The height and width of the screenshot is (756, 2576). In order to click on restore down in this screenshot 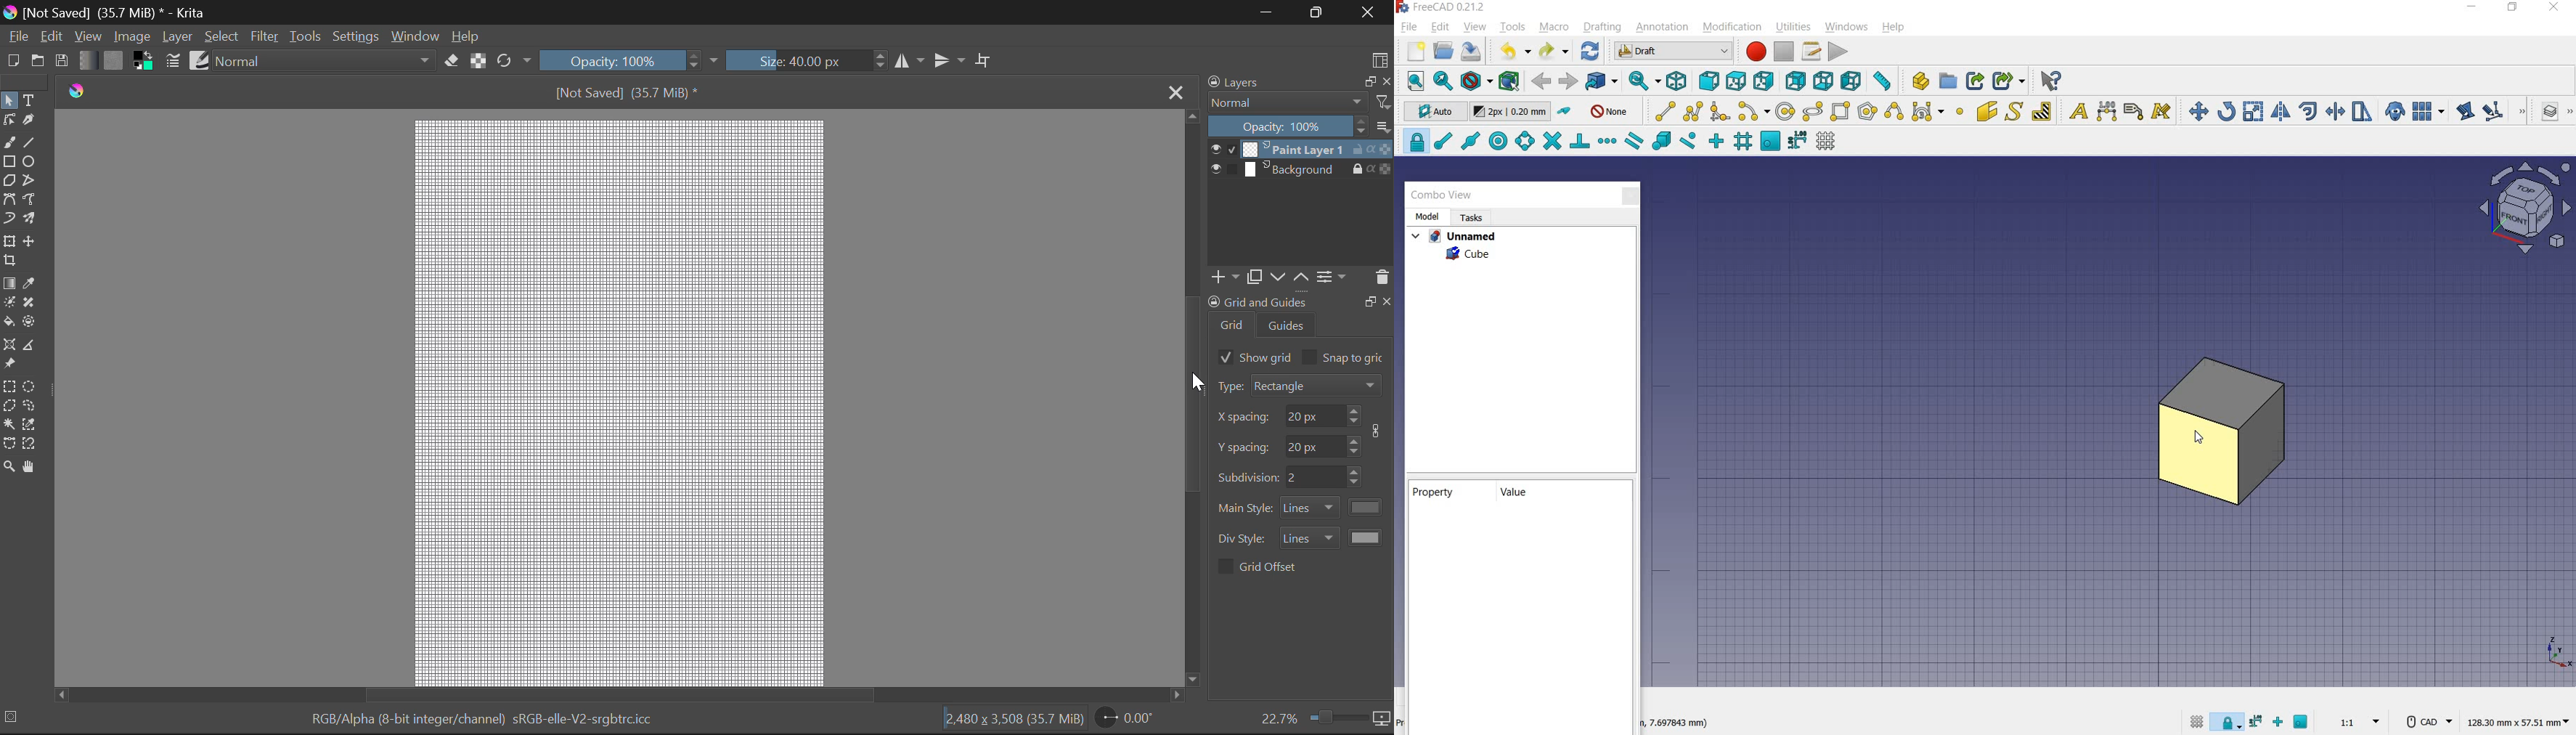, I will do `click(2514, 8)`.